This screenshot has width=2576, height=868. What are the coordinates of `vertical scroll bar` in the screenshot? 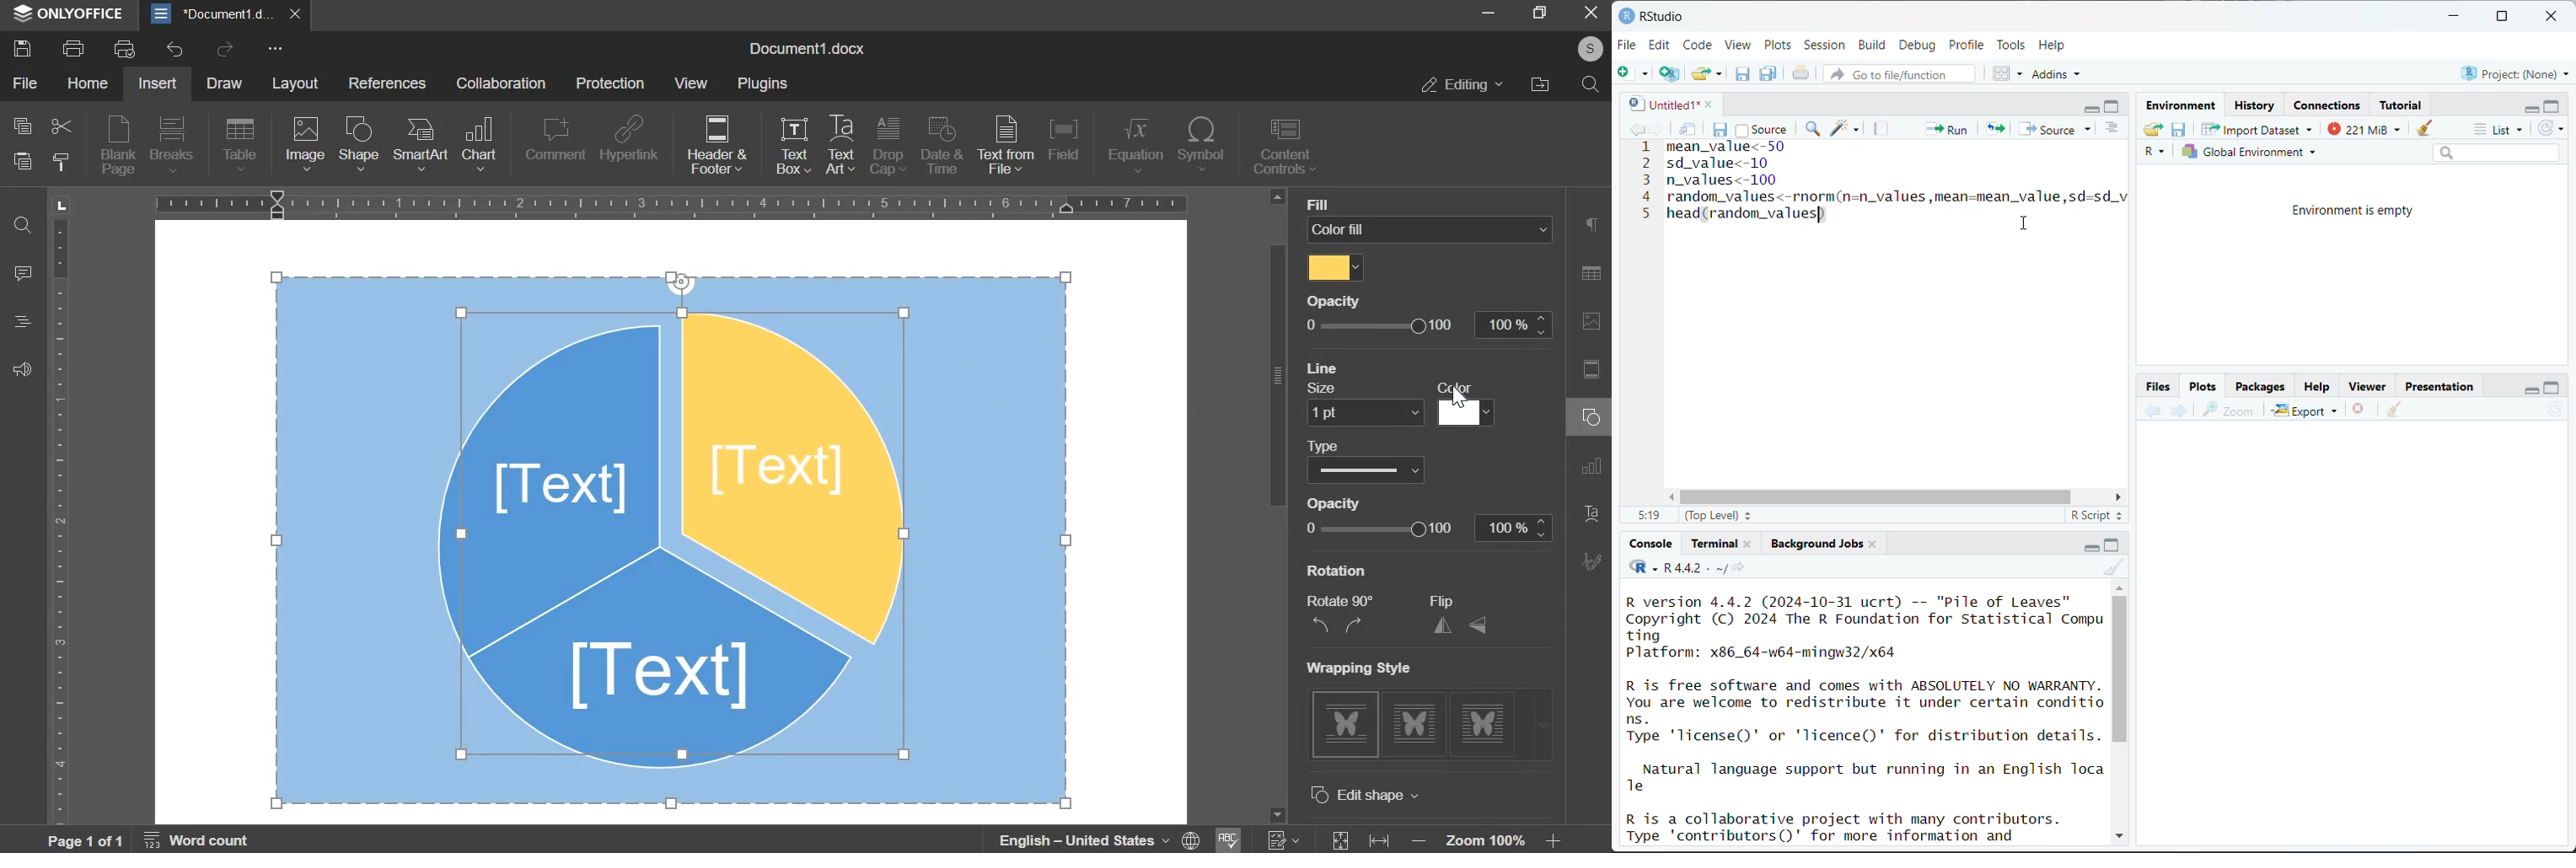 It's located at (2120, 669).